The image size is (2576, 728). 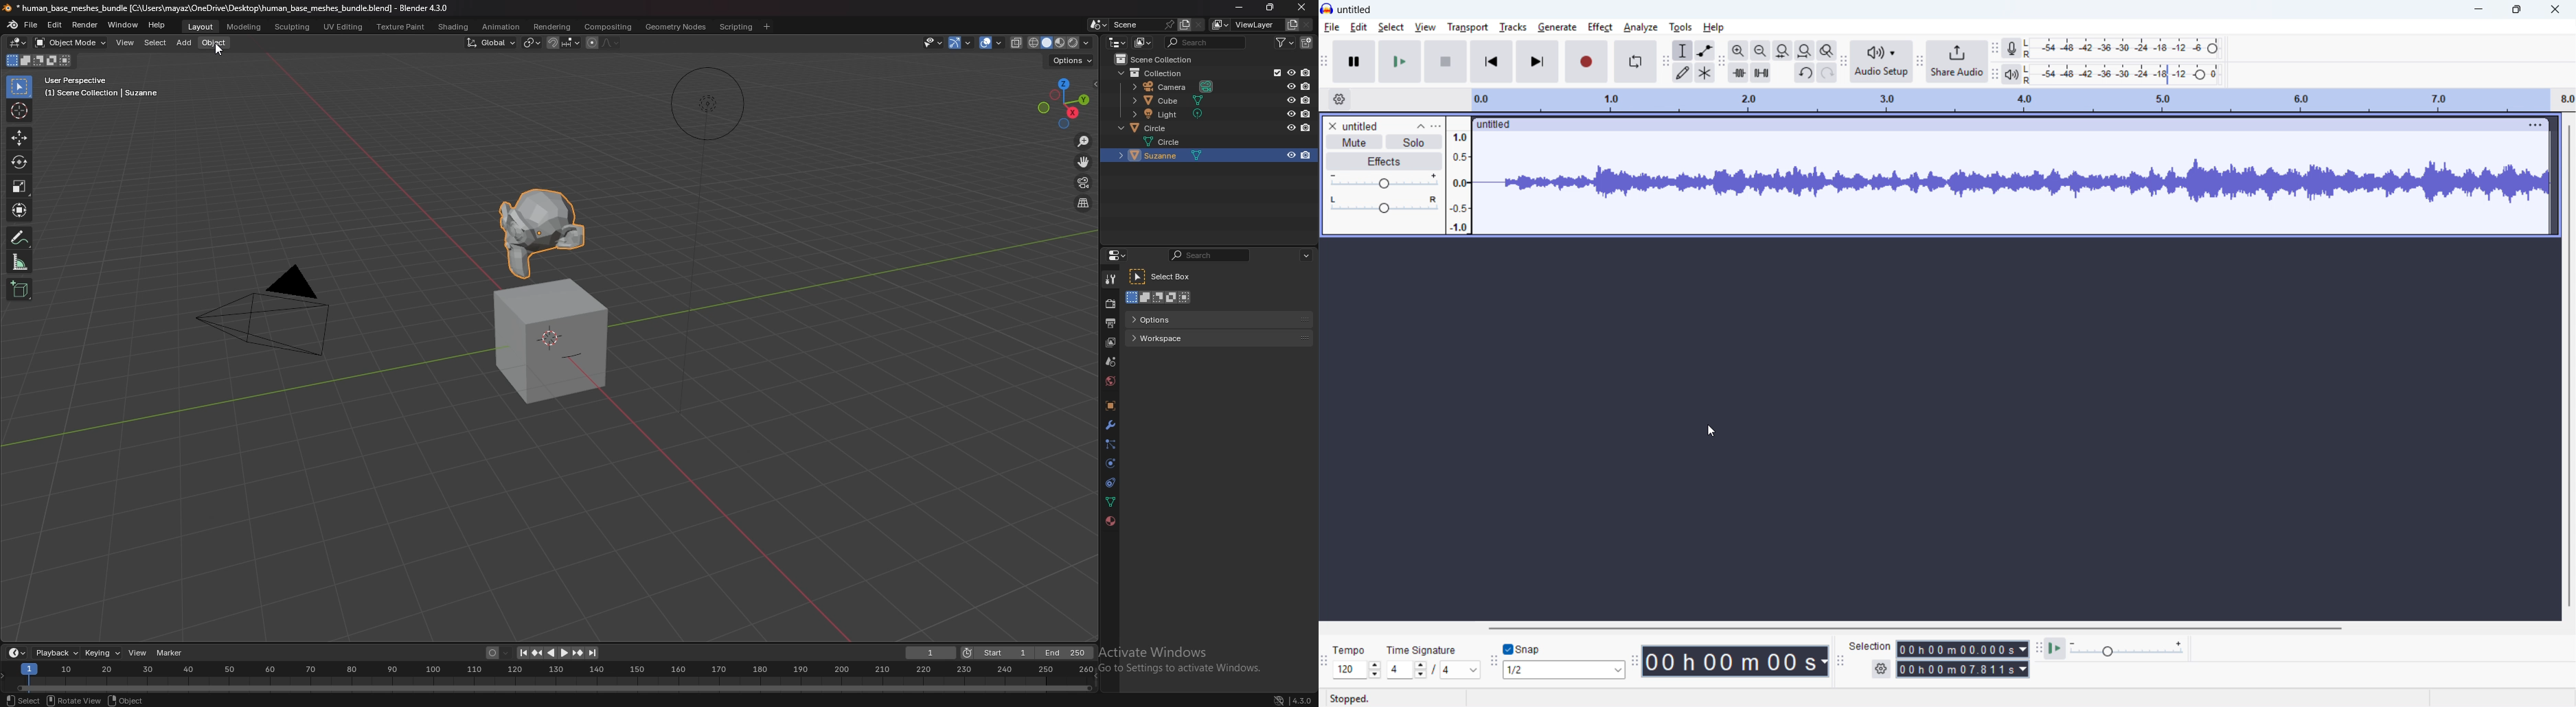 I want to click on cursor, so click(x=1710, y=432).